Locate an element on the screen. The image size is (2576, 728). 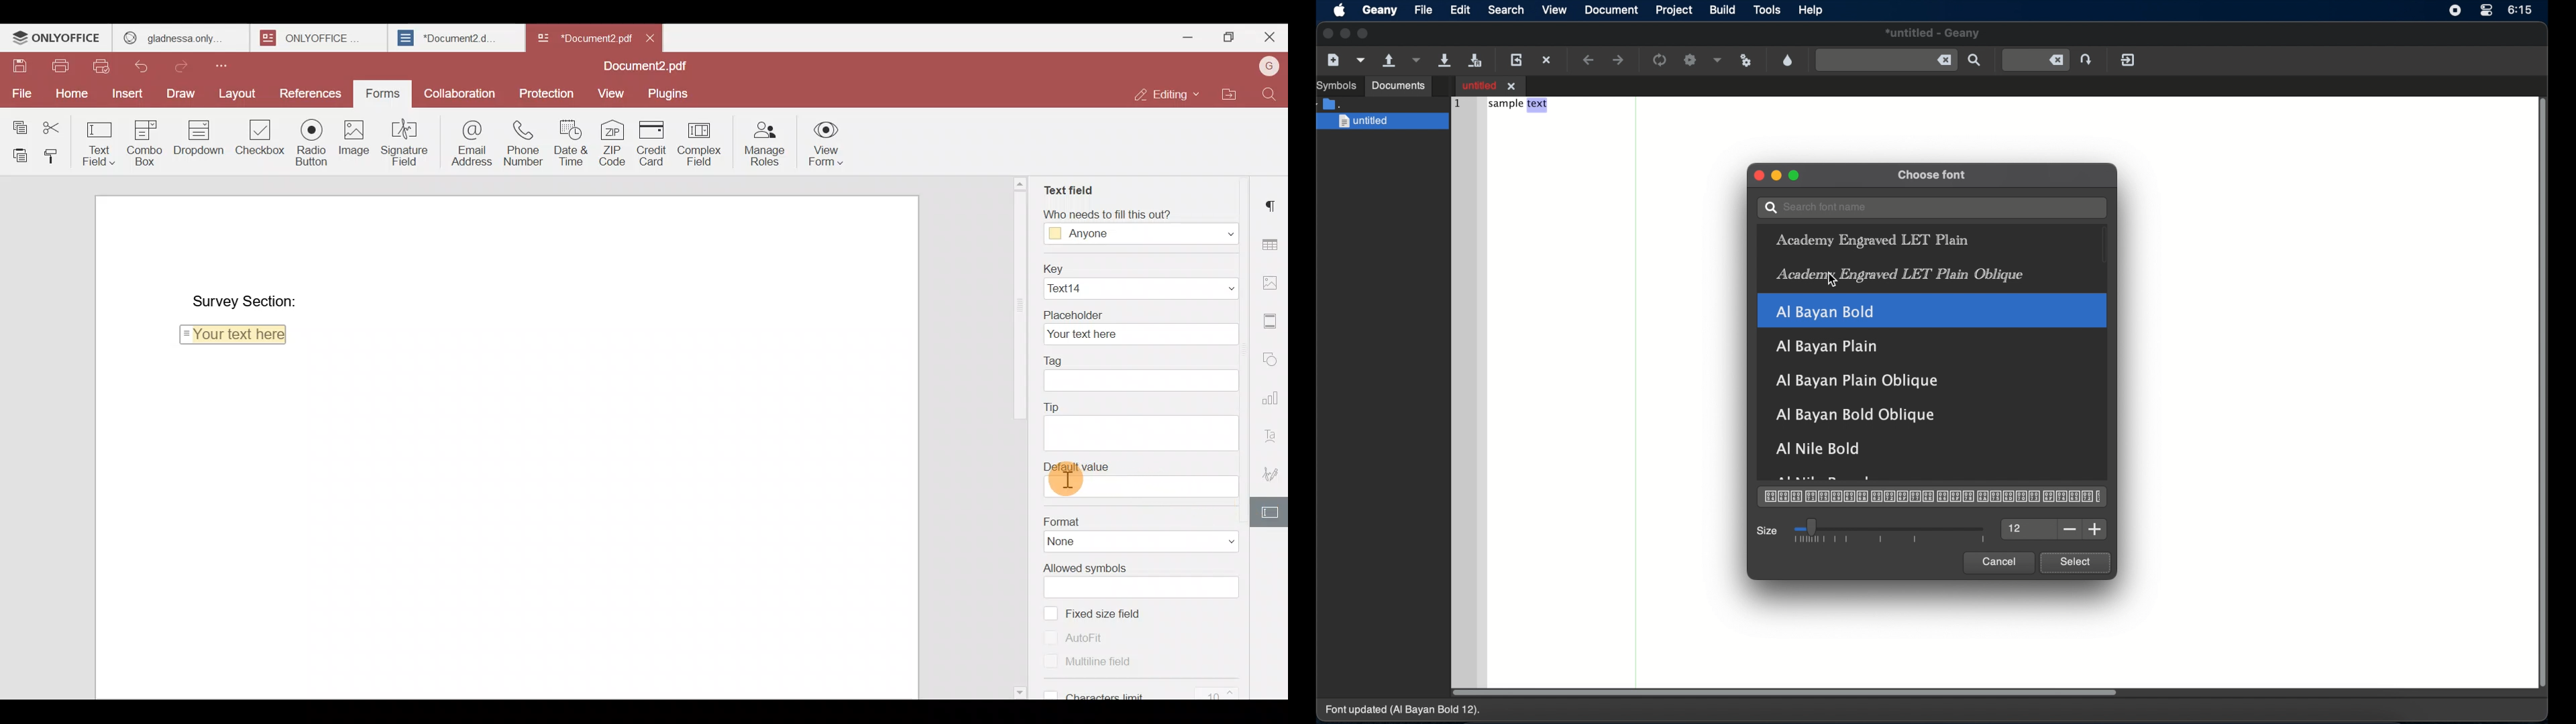
Quick print is located at coordinates (106, 66).